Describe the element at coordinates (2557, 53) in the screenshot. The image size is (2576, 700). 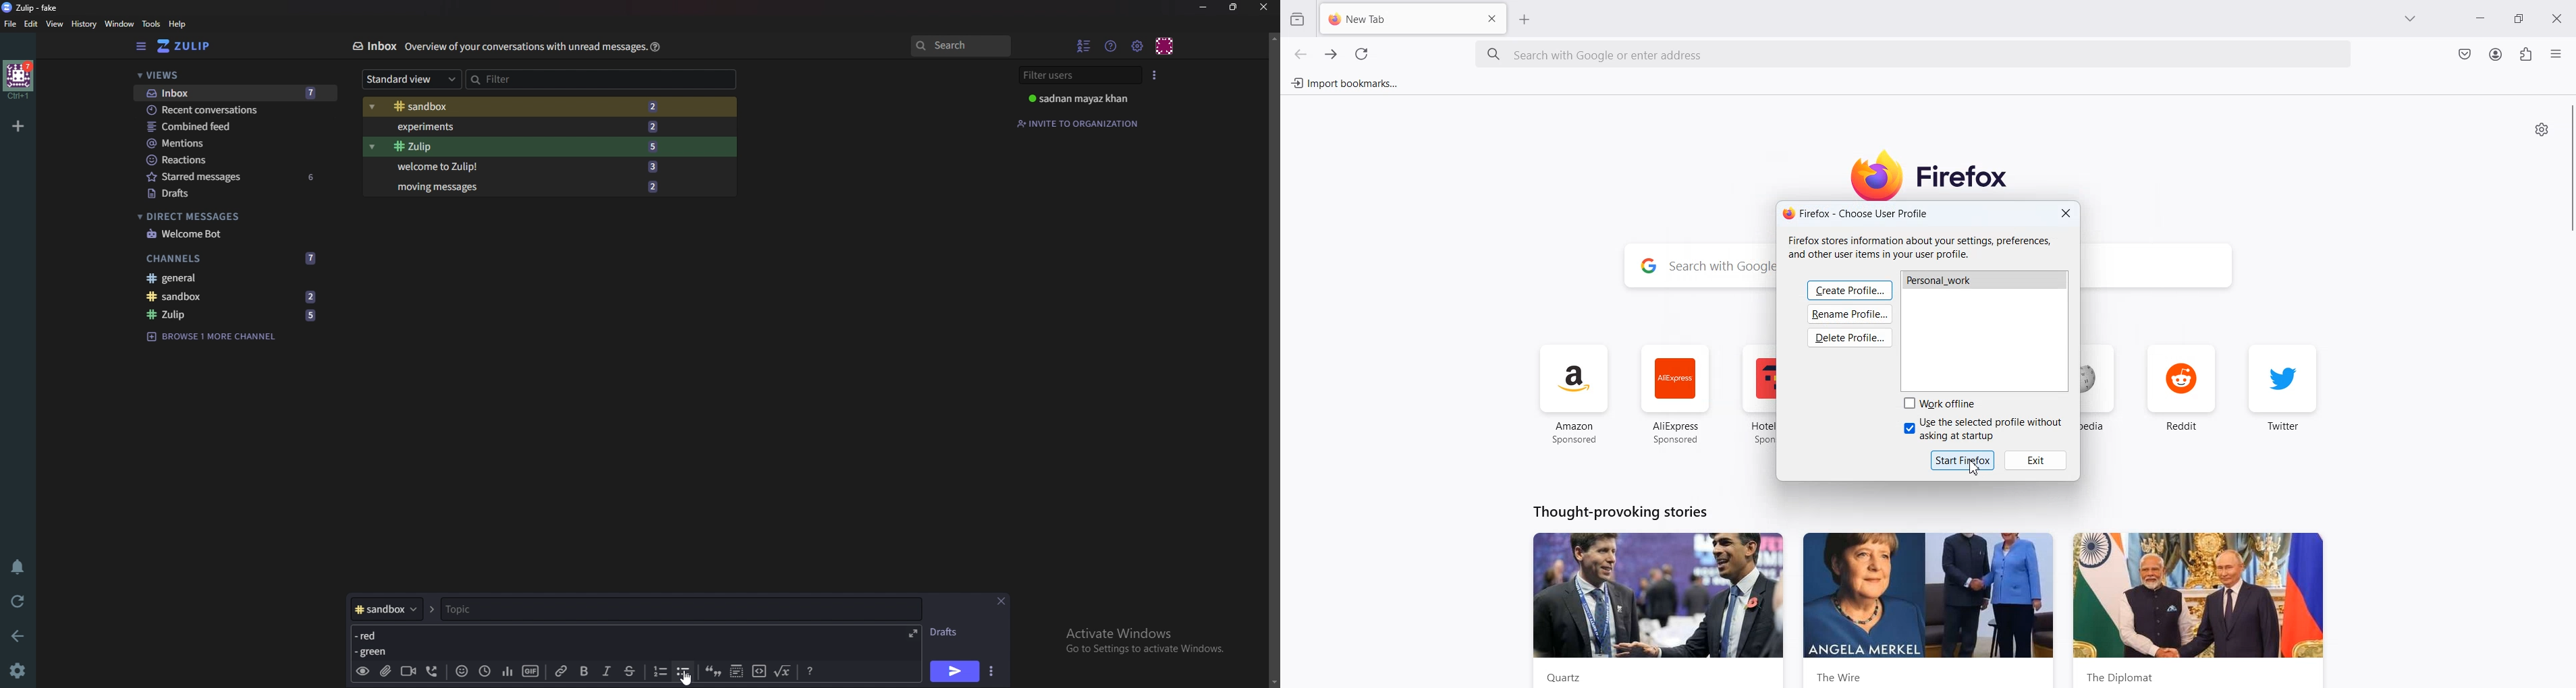
I see `Open Application menu` at that location.